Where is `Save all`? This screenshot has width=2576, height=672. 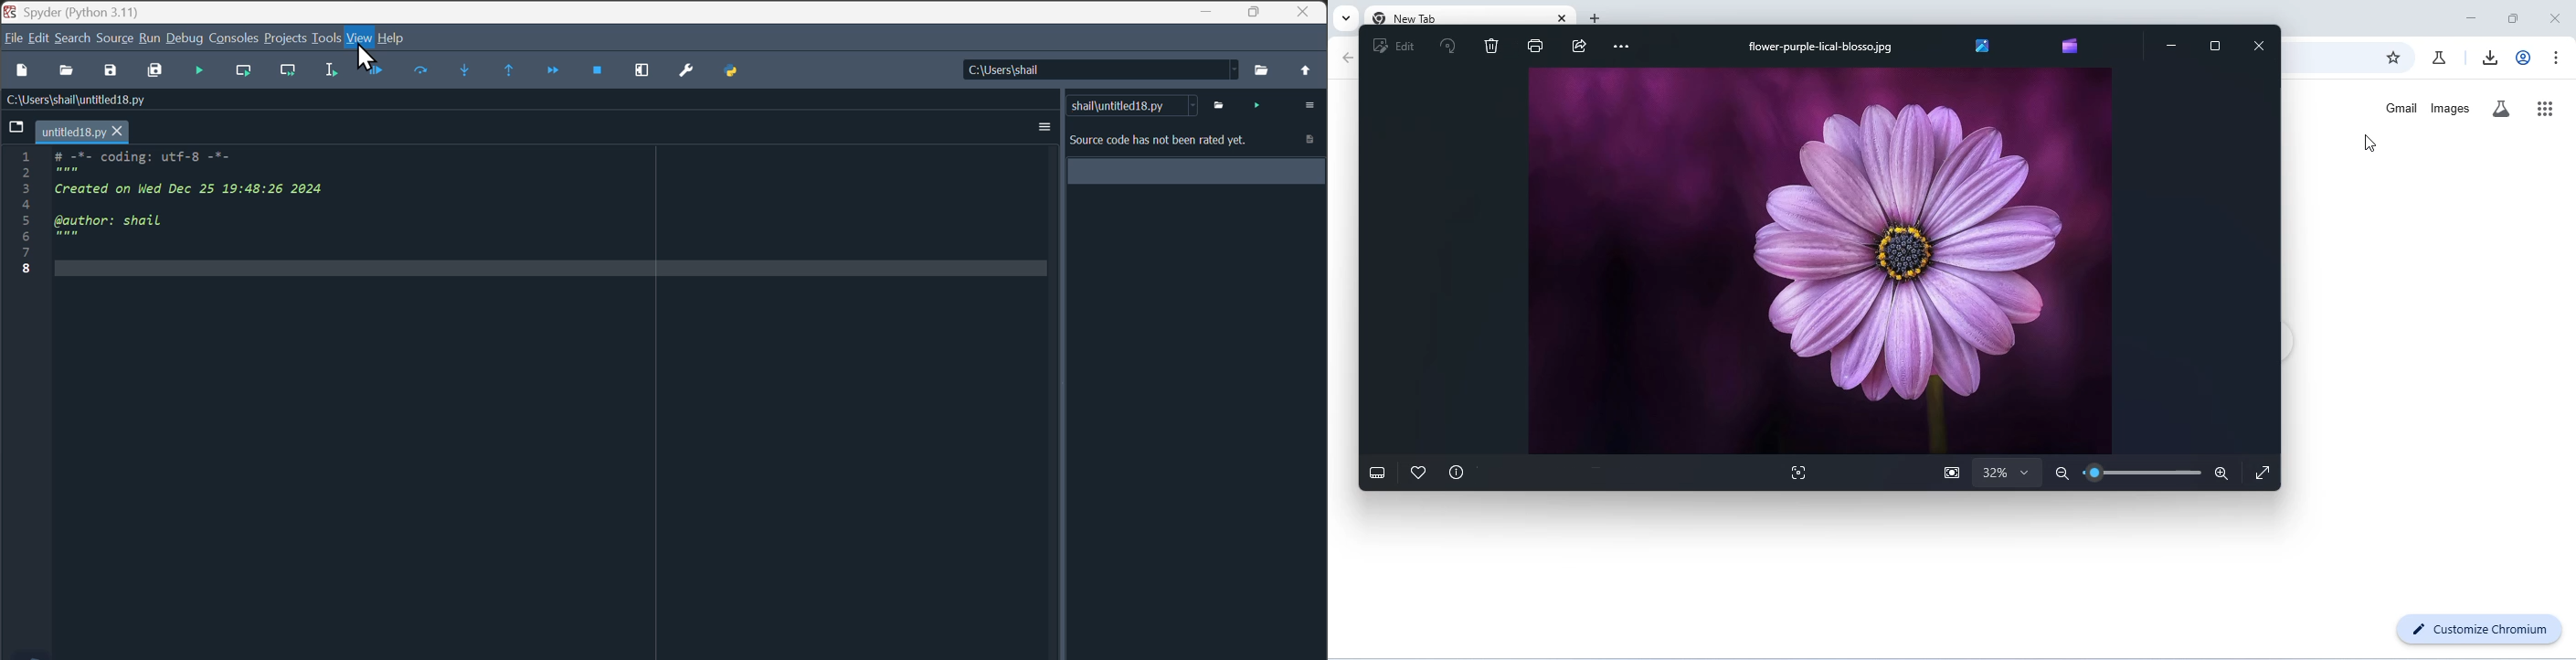
Save all is located at coordinates (158, 71).